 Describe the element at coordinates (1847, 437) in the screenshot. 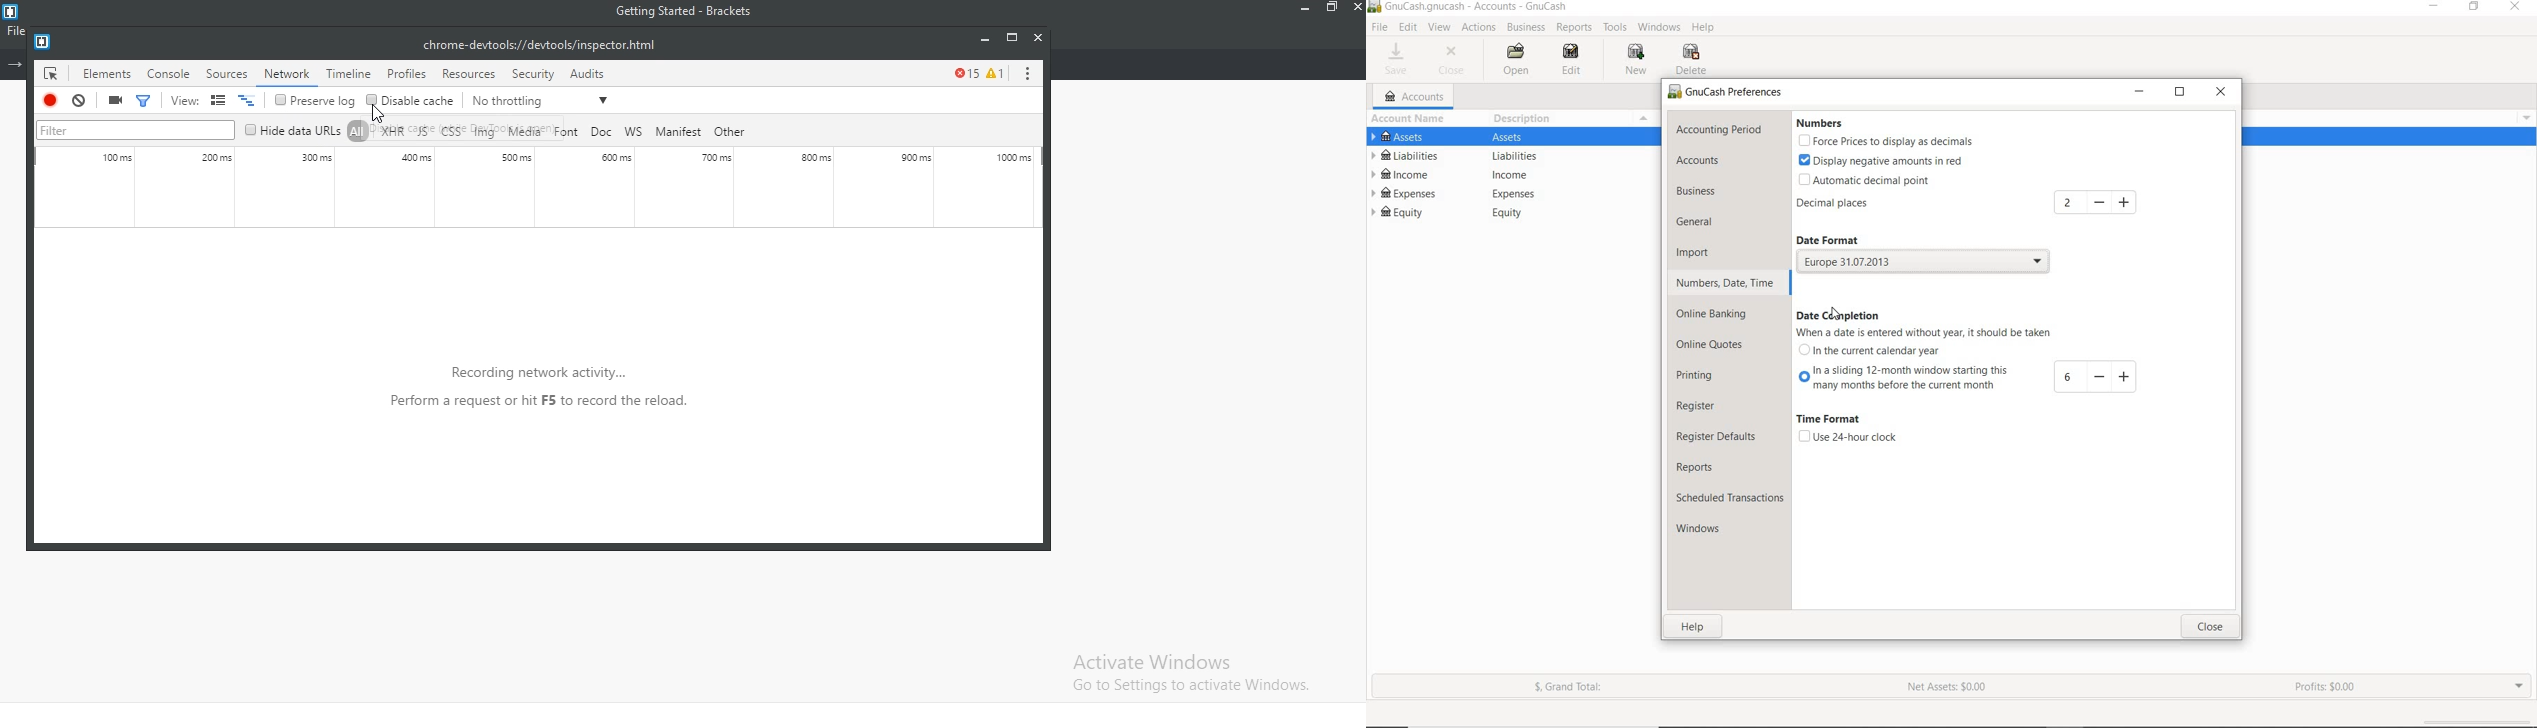

I see `use 24-hour clock` at that location.